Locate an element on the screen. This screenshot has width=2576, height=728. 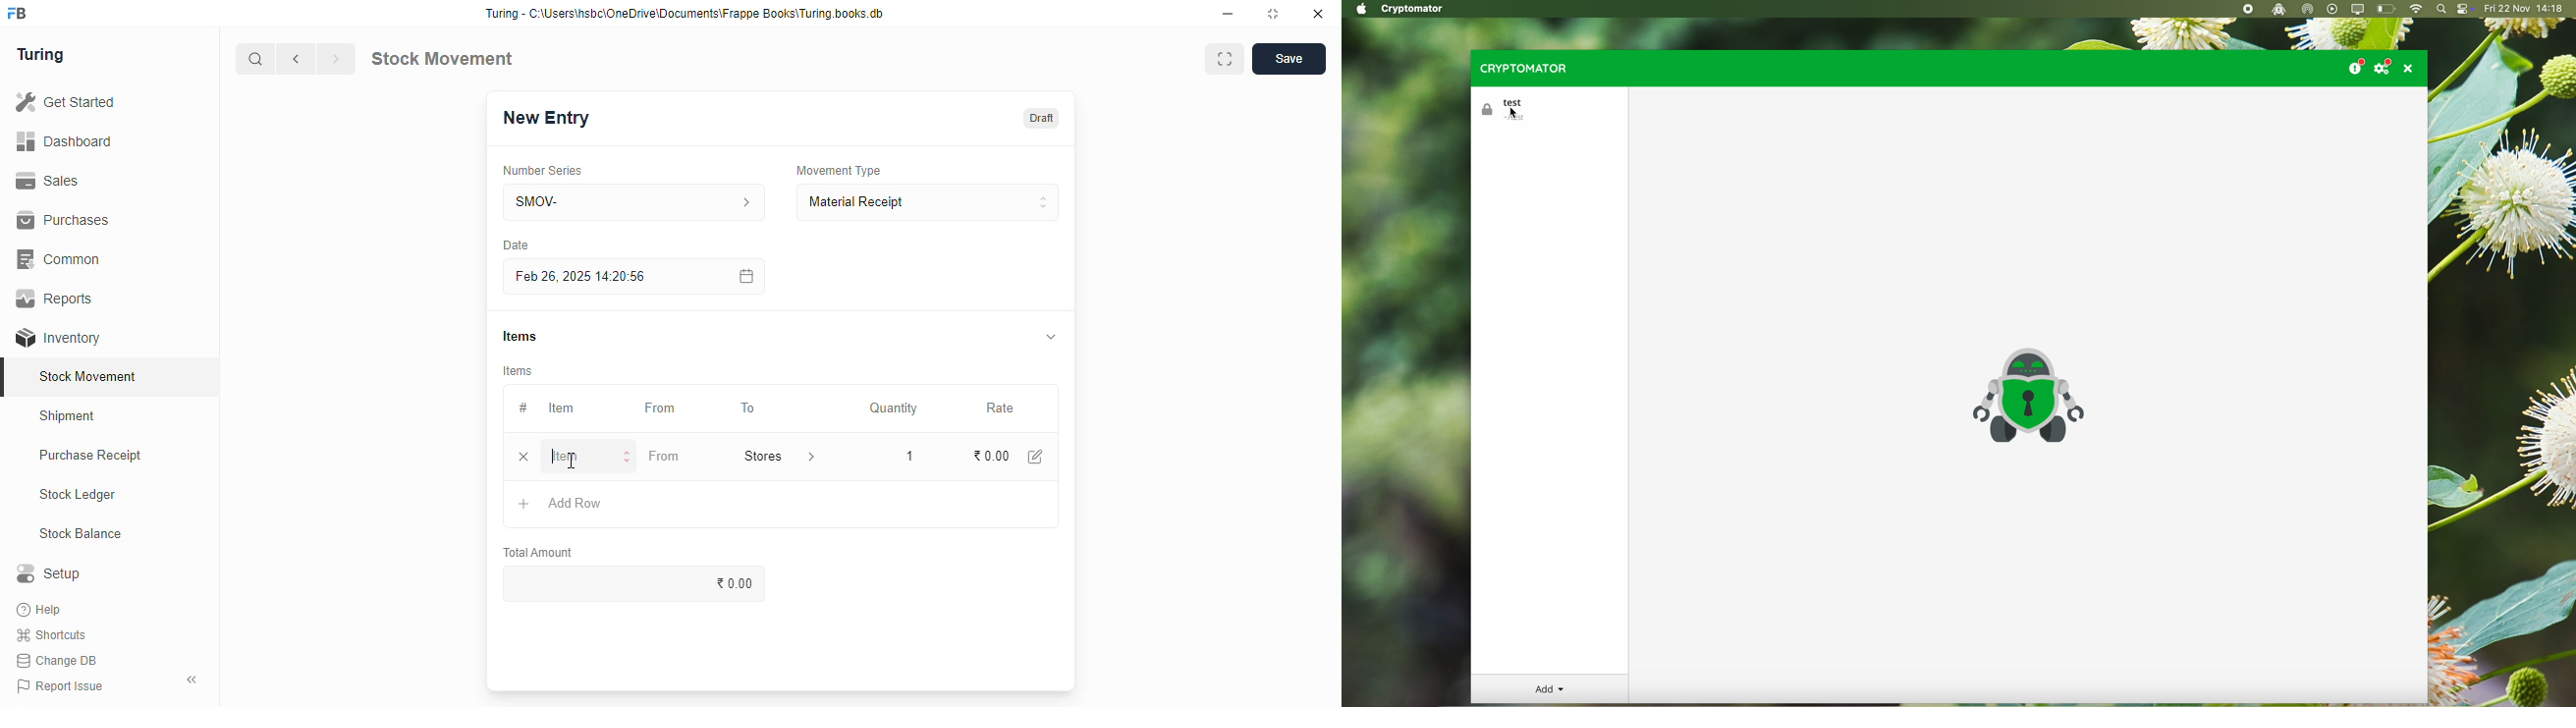
save is located at coordinates (1289, 59).